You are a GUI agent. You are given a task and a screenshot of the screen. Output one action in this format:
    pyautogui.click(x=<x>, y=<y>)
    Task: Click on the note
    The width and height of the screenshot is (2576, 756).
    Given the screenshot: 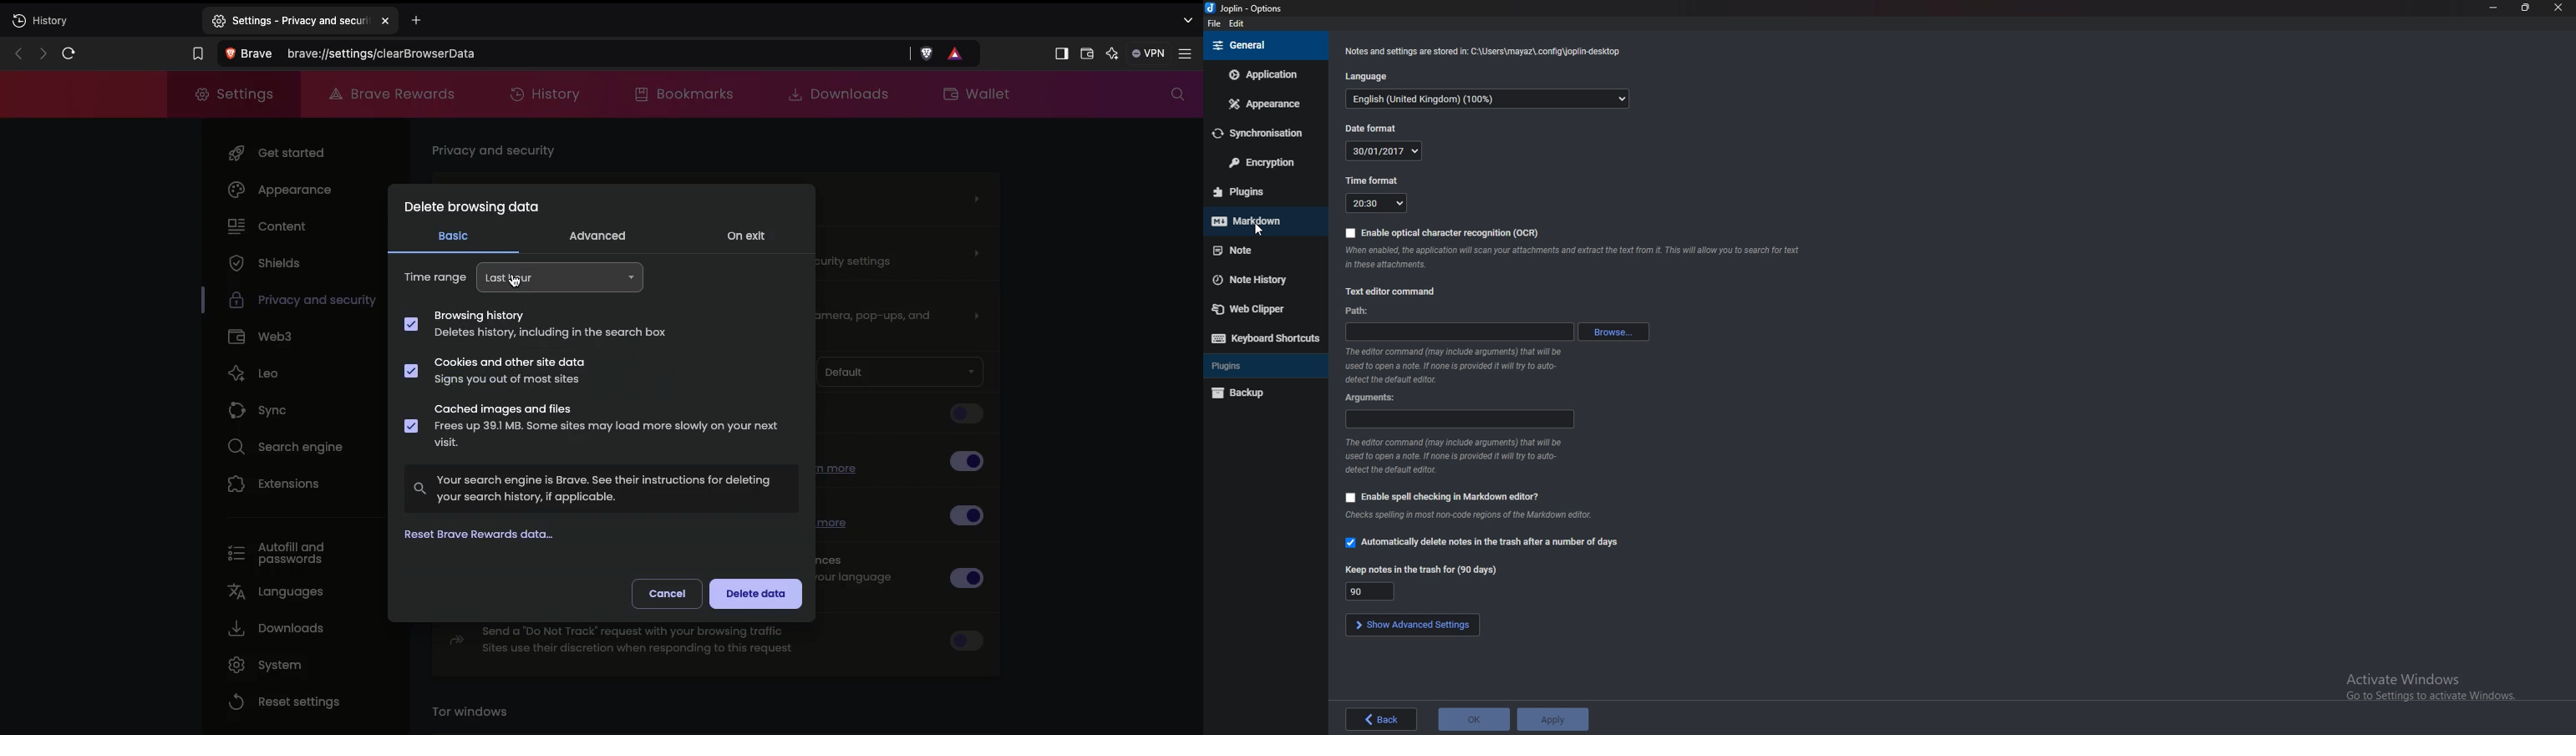 What is the action you would take?
    pyautogui.click(x=1263, y=250)
    